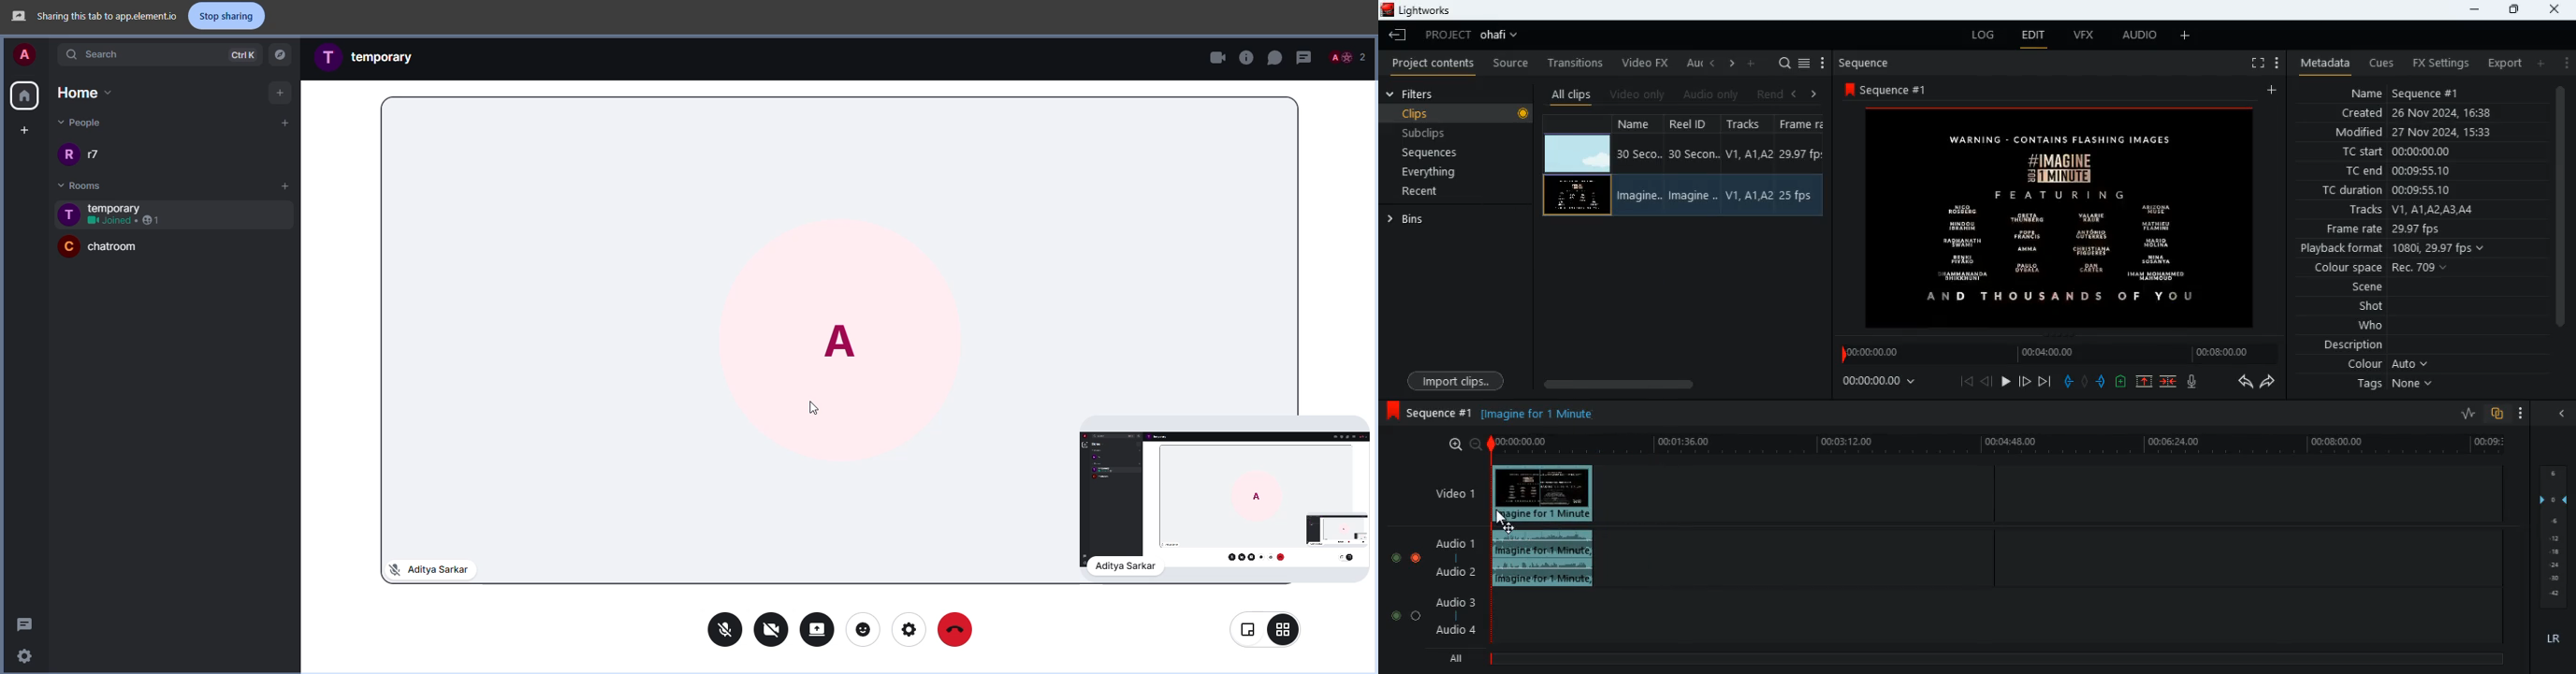  I want to click on scene, so click(2358, 287).